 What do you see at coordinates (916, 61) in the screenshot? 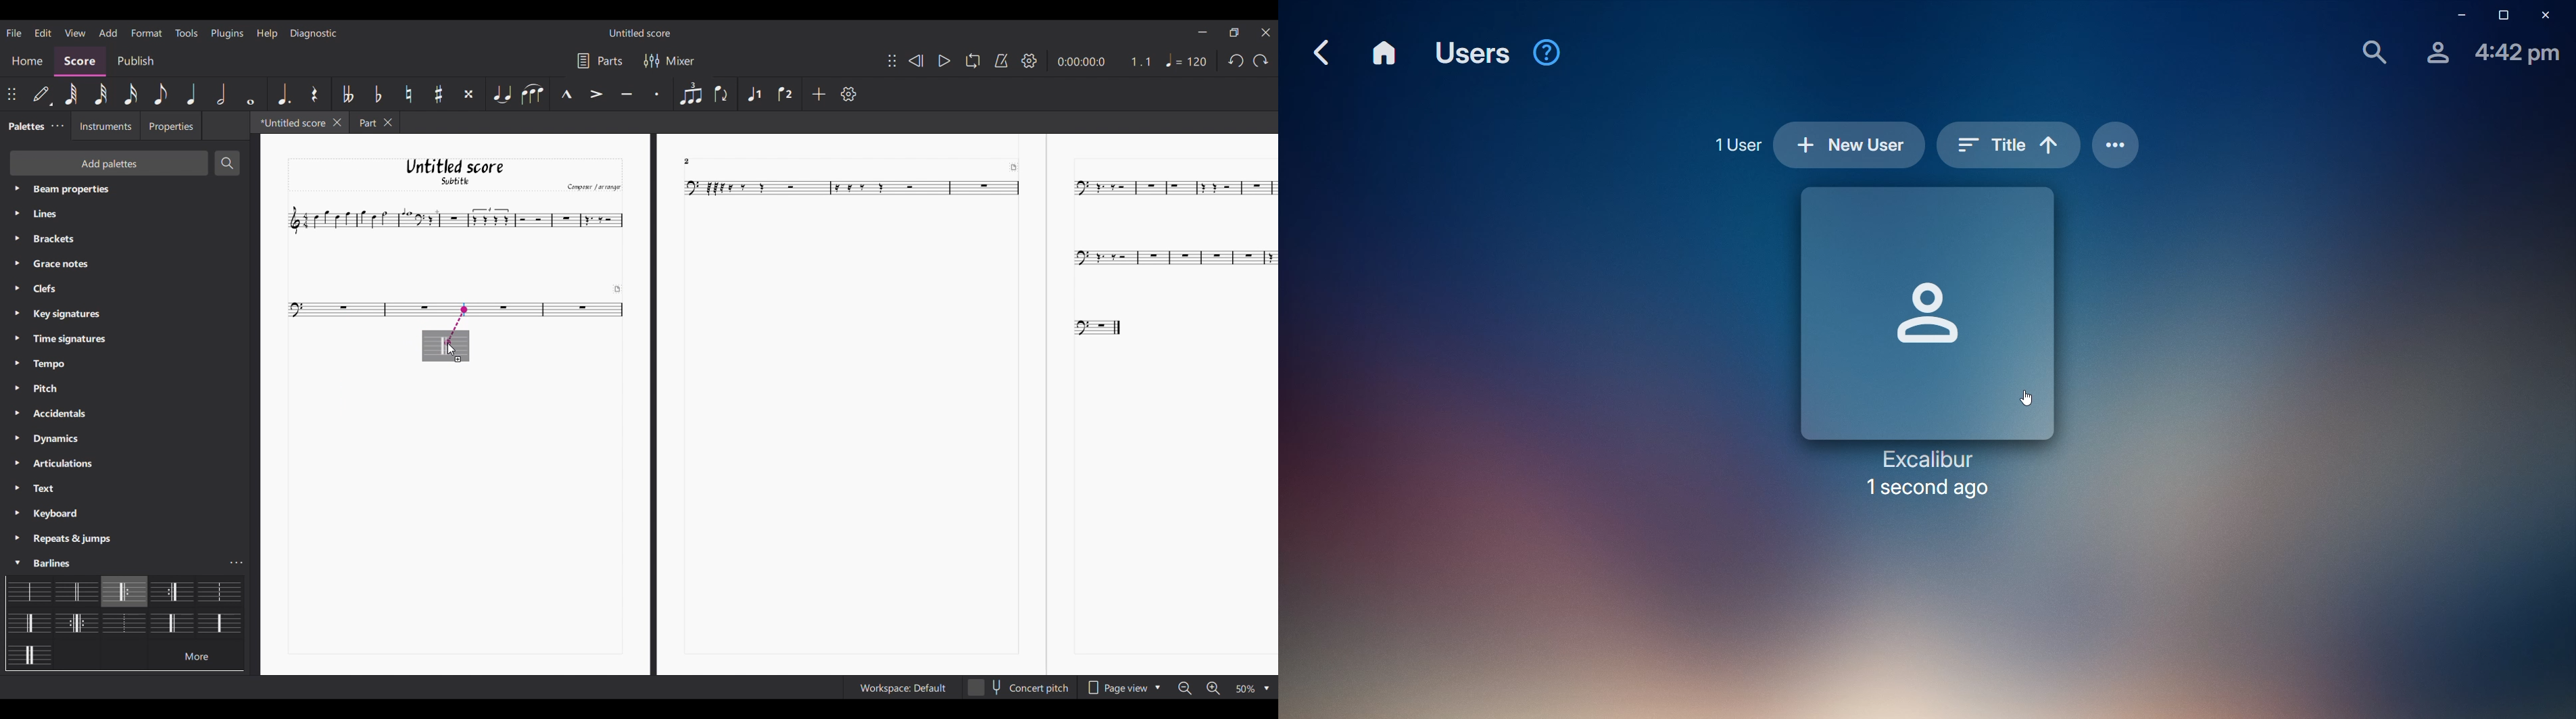
I see `Rewind` at bounding box center [916, 61].